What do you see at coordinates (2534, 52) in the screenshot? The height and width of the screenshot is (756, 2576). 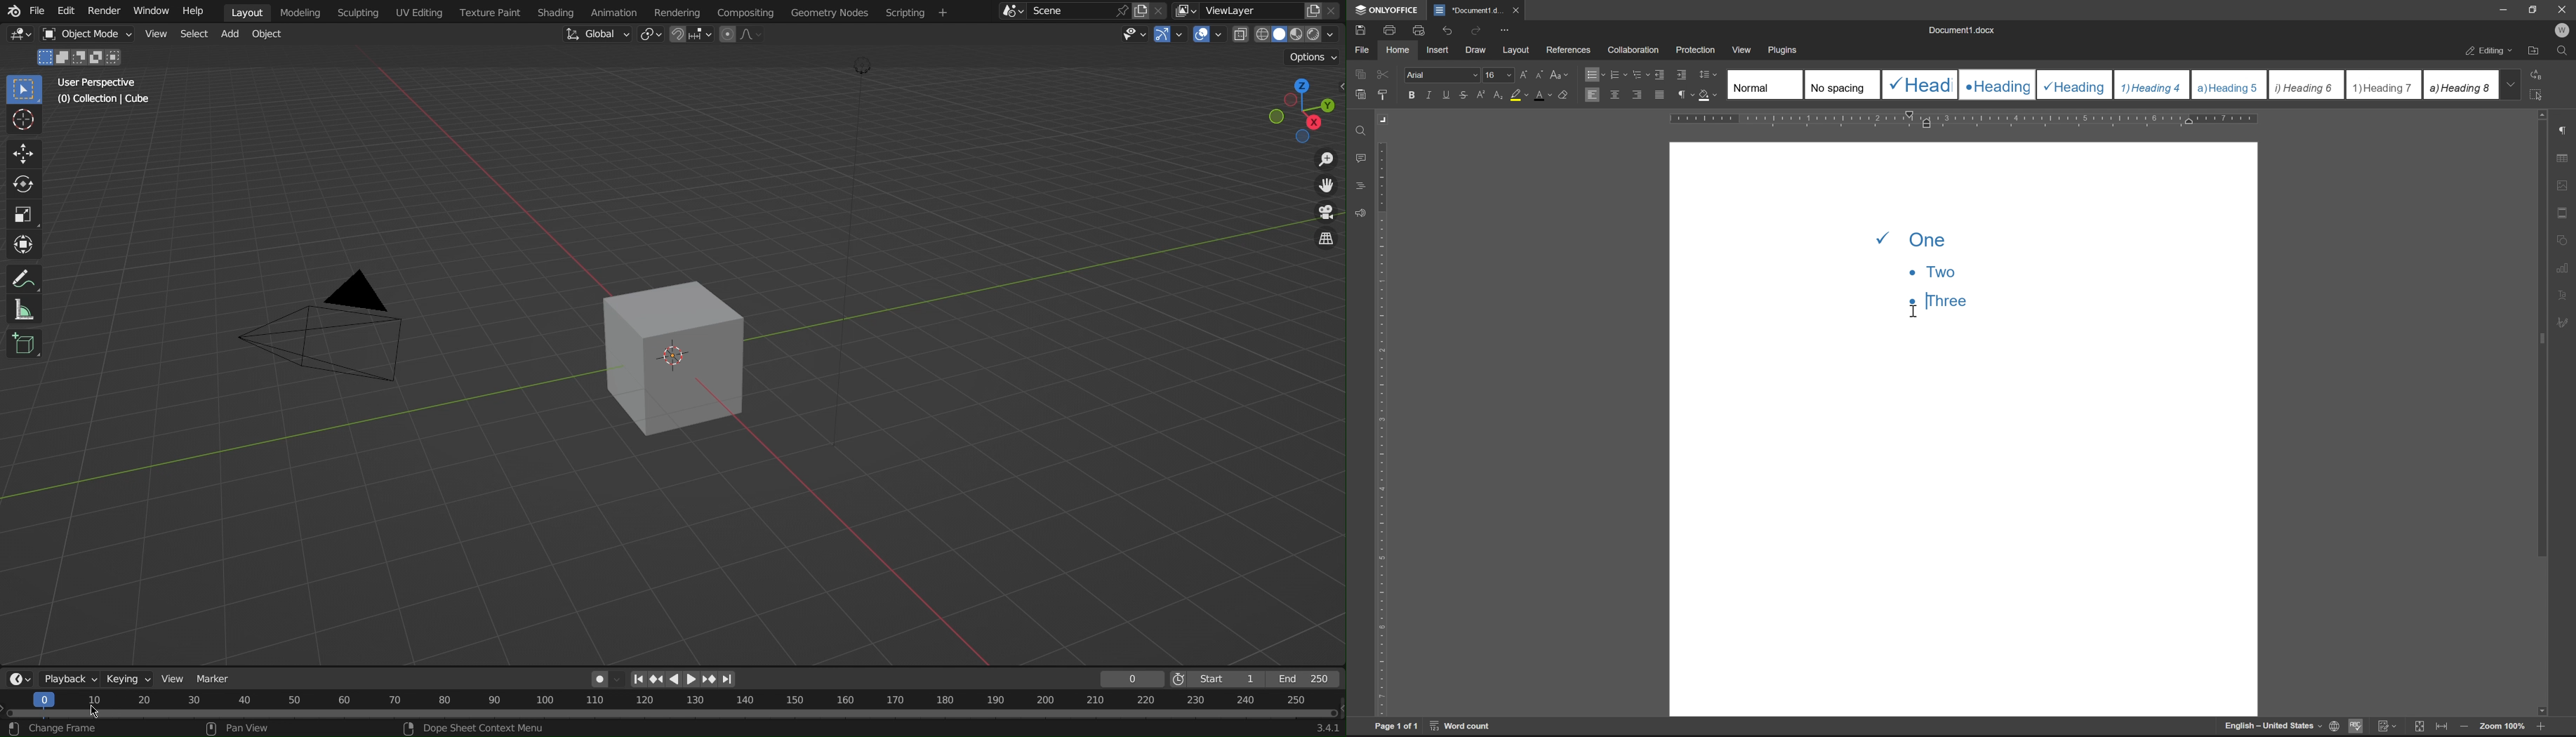 I see `open file location` at bounding box center [2534, 52].